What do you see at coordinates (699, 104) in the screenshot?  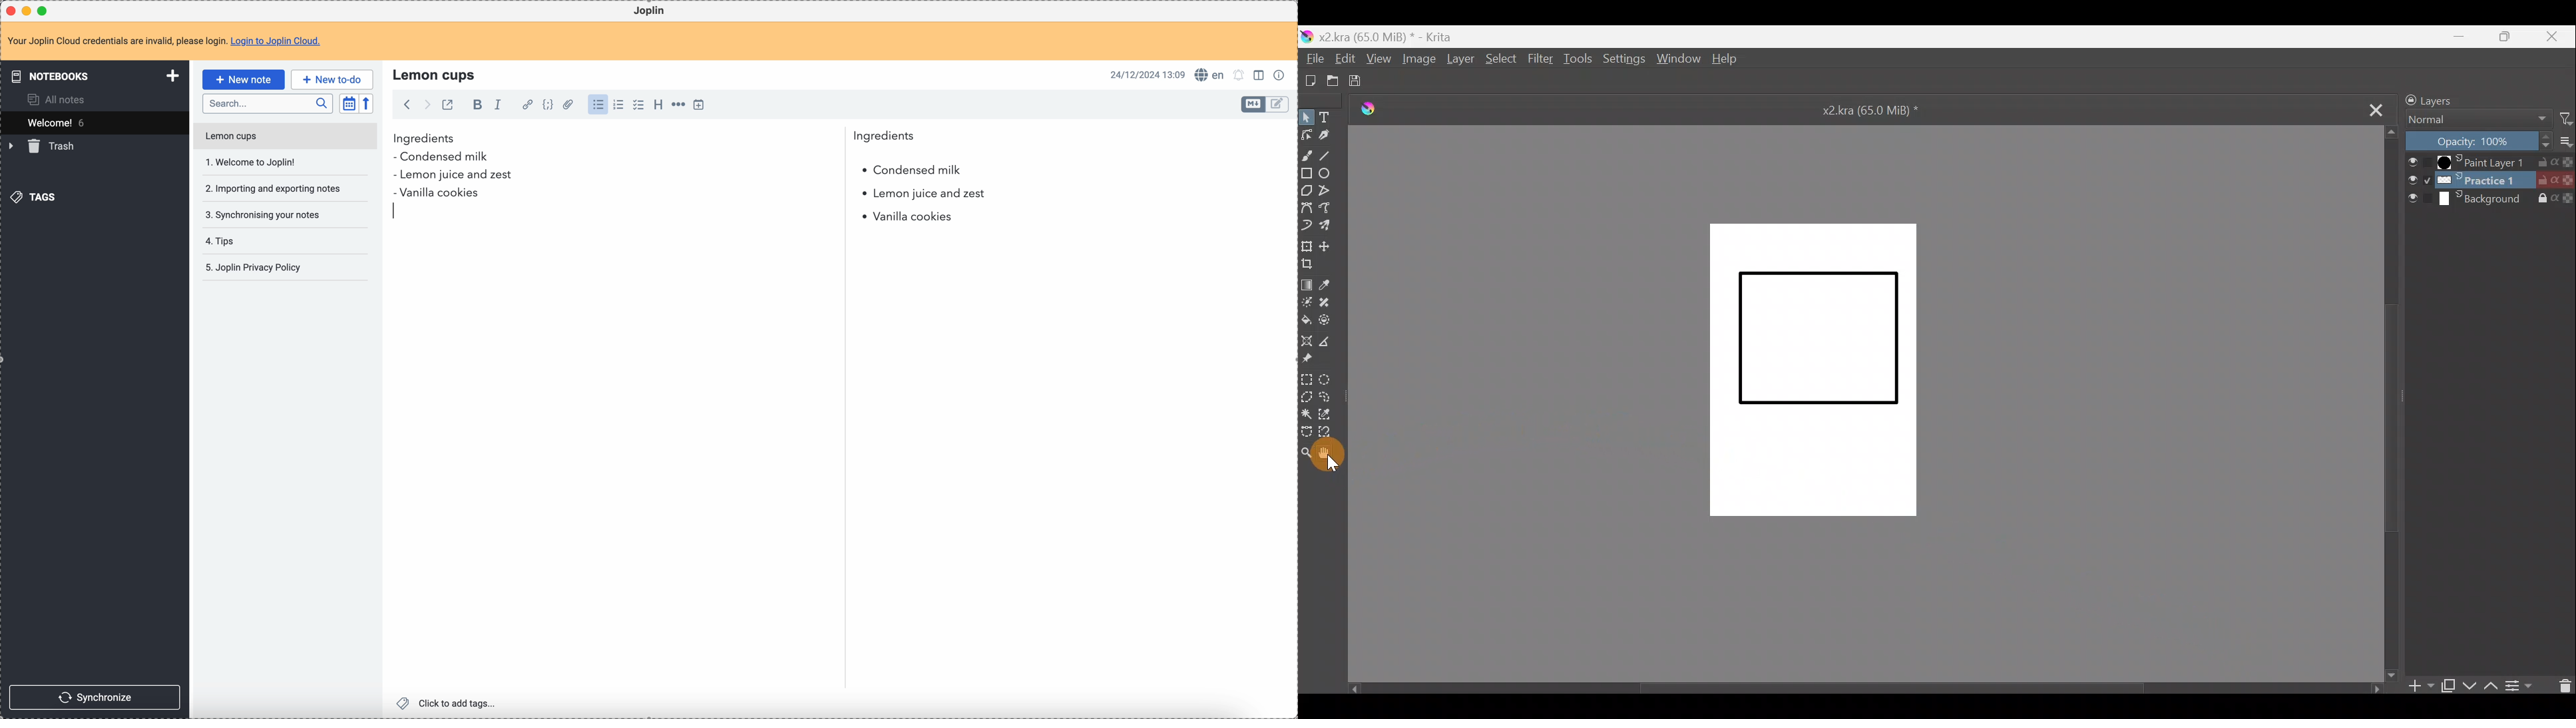 I see `insert time` at bounding box center [699, 104].